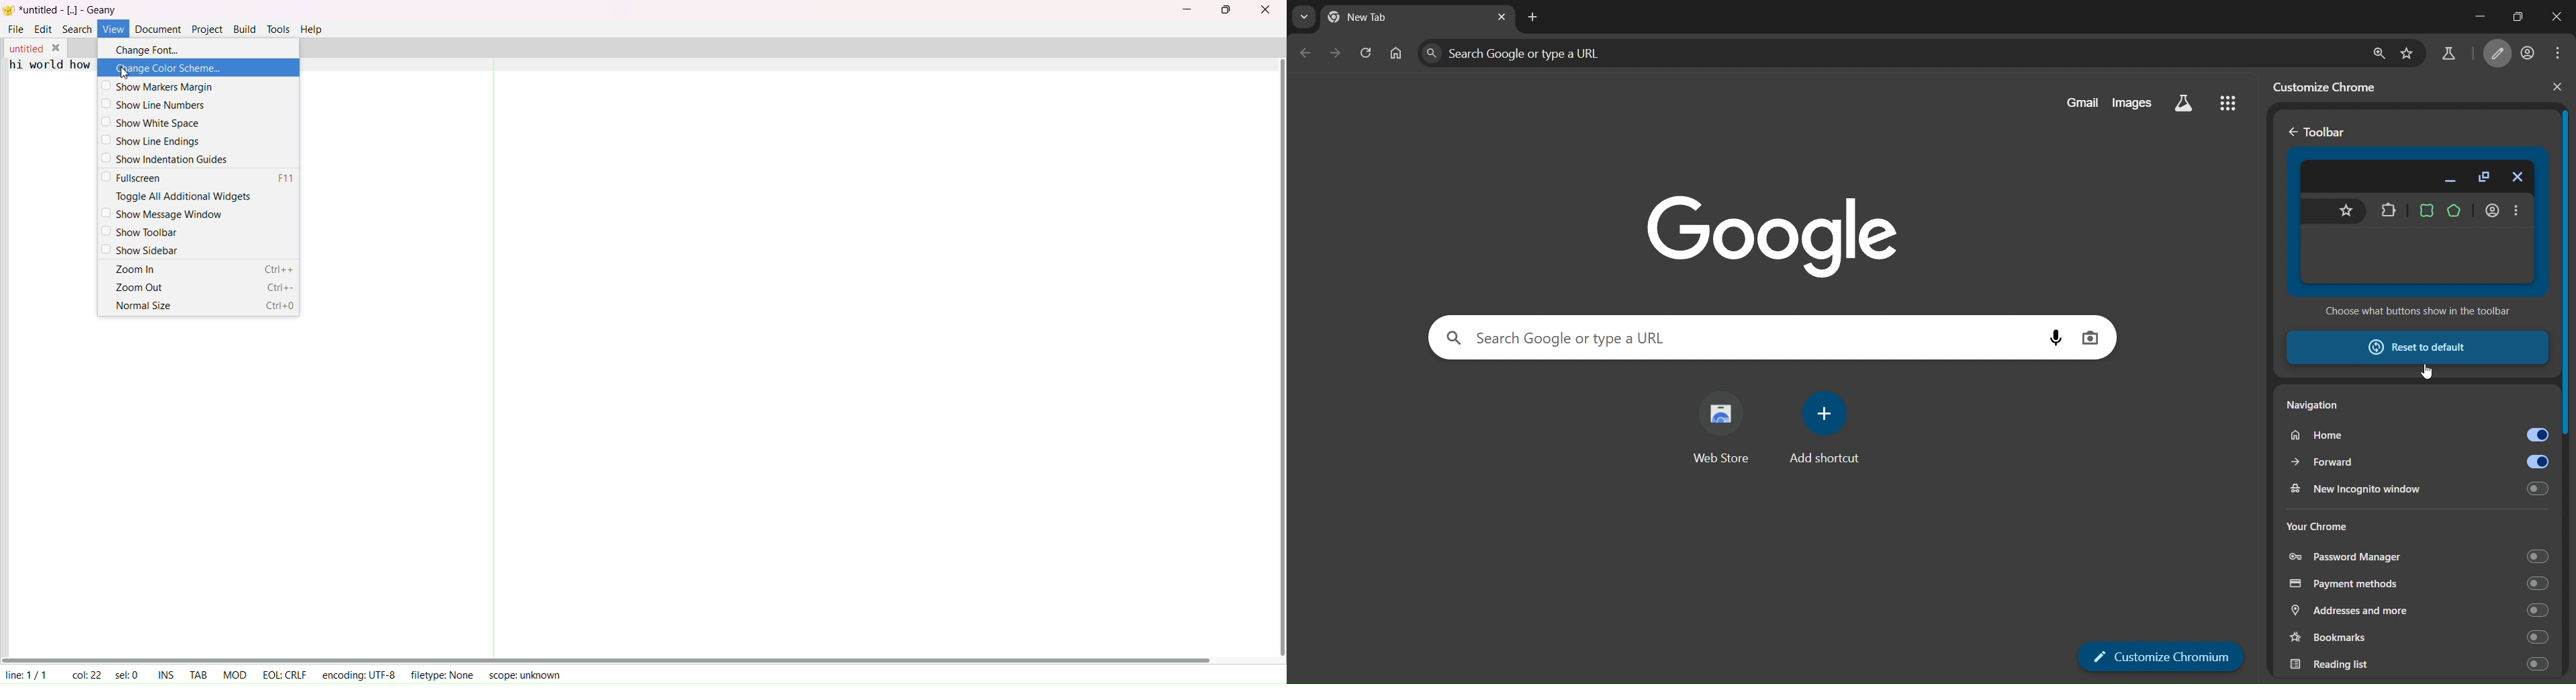 The height and width of the screenshot is (700, 2576). I want to click on menu, so click(2557, 55).